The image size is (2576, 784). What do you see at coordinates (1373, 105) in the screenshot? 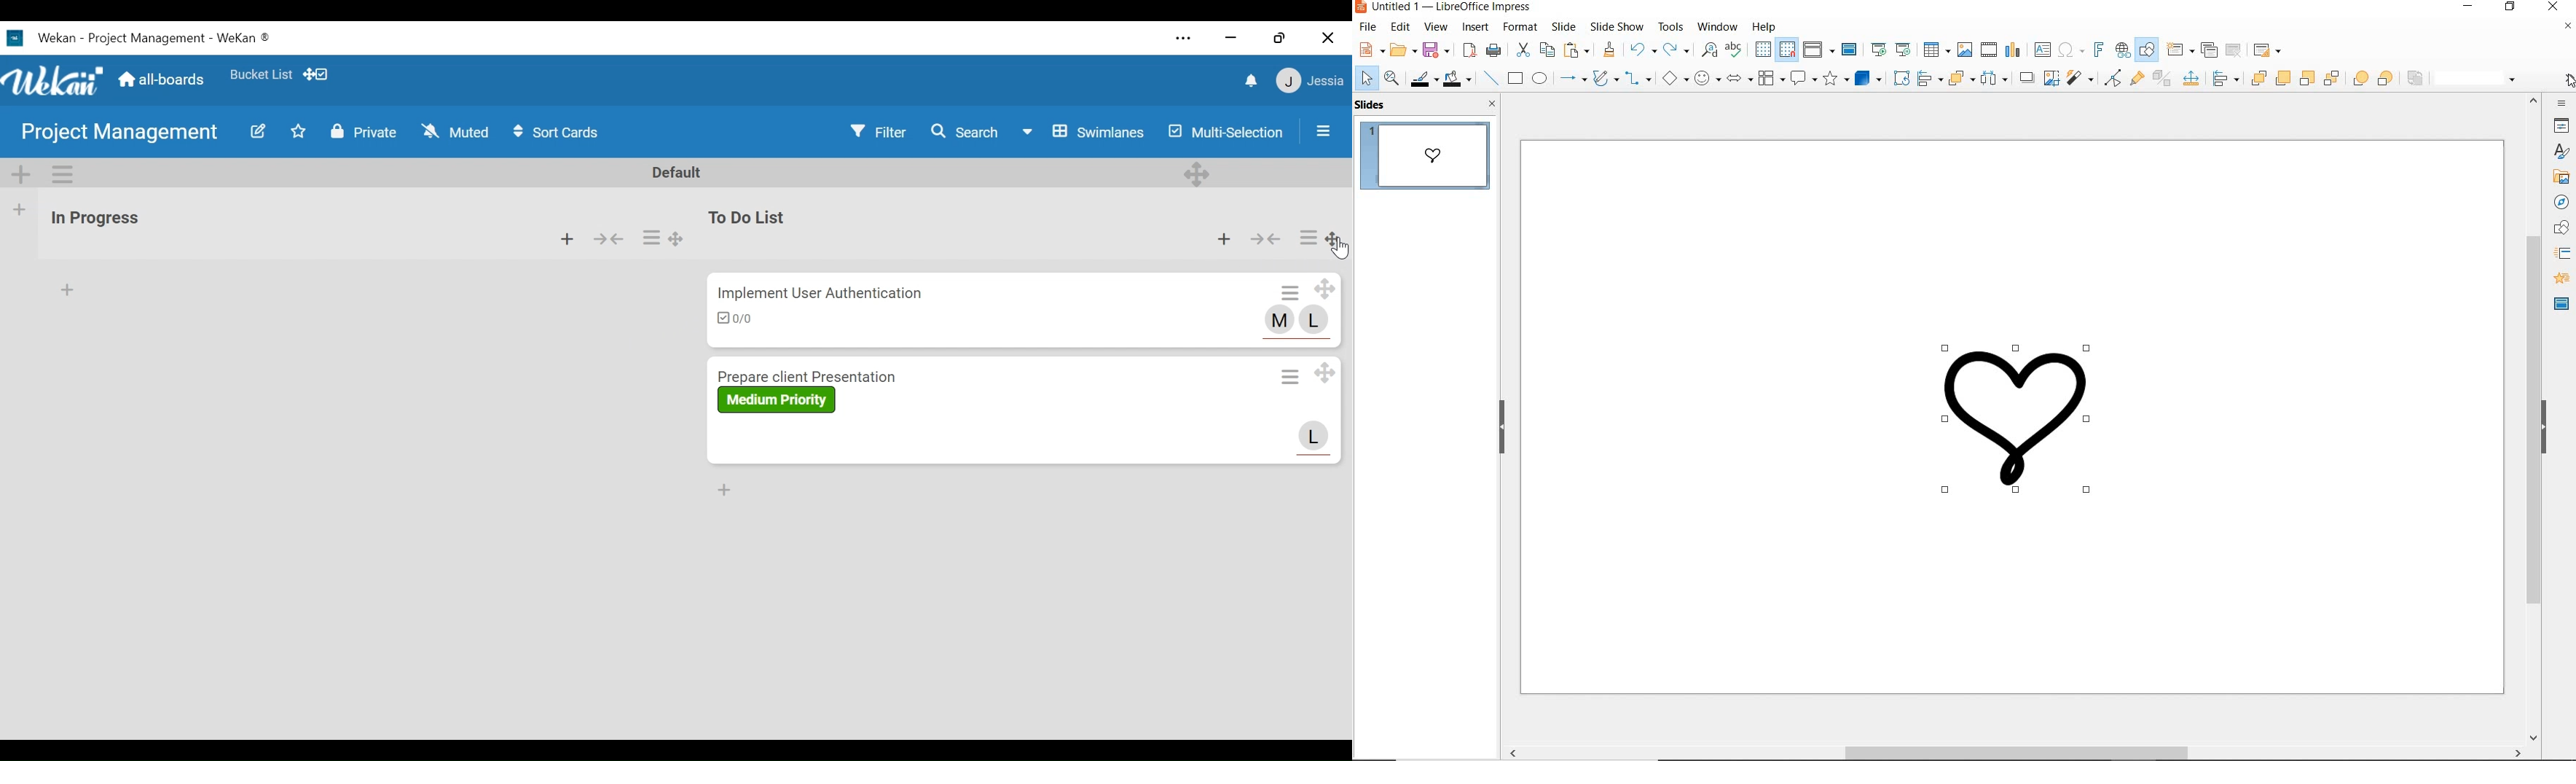
I see `SLIDES` at bounding box center [1373, 105].